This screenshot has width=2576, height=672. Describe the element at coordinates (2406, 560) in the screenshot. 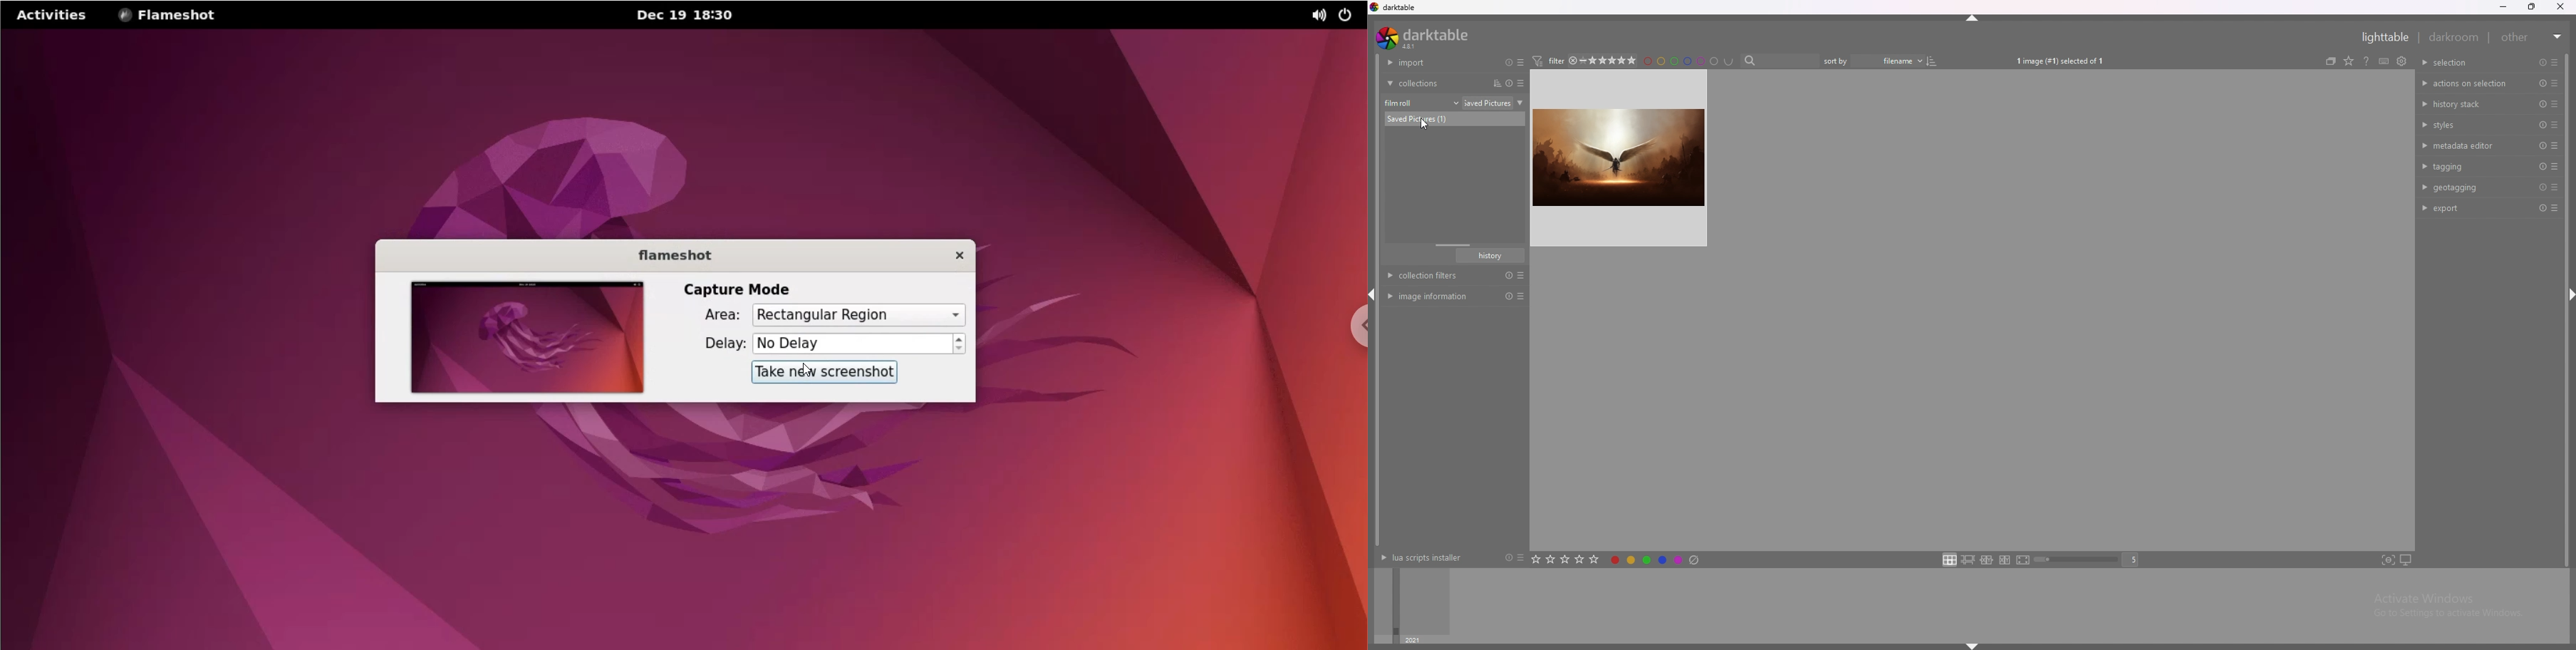

I see `set display profile` at that location.